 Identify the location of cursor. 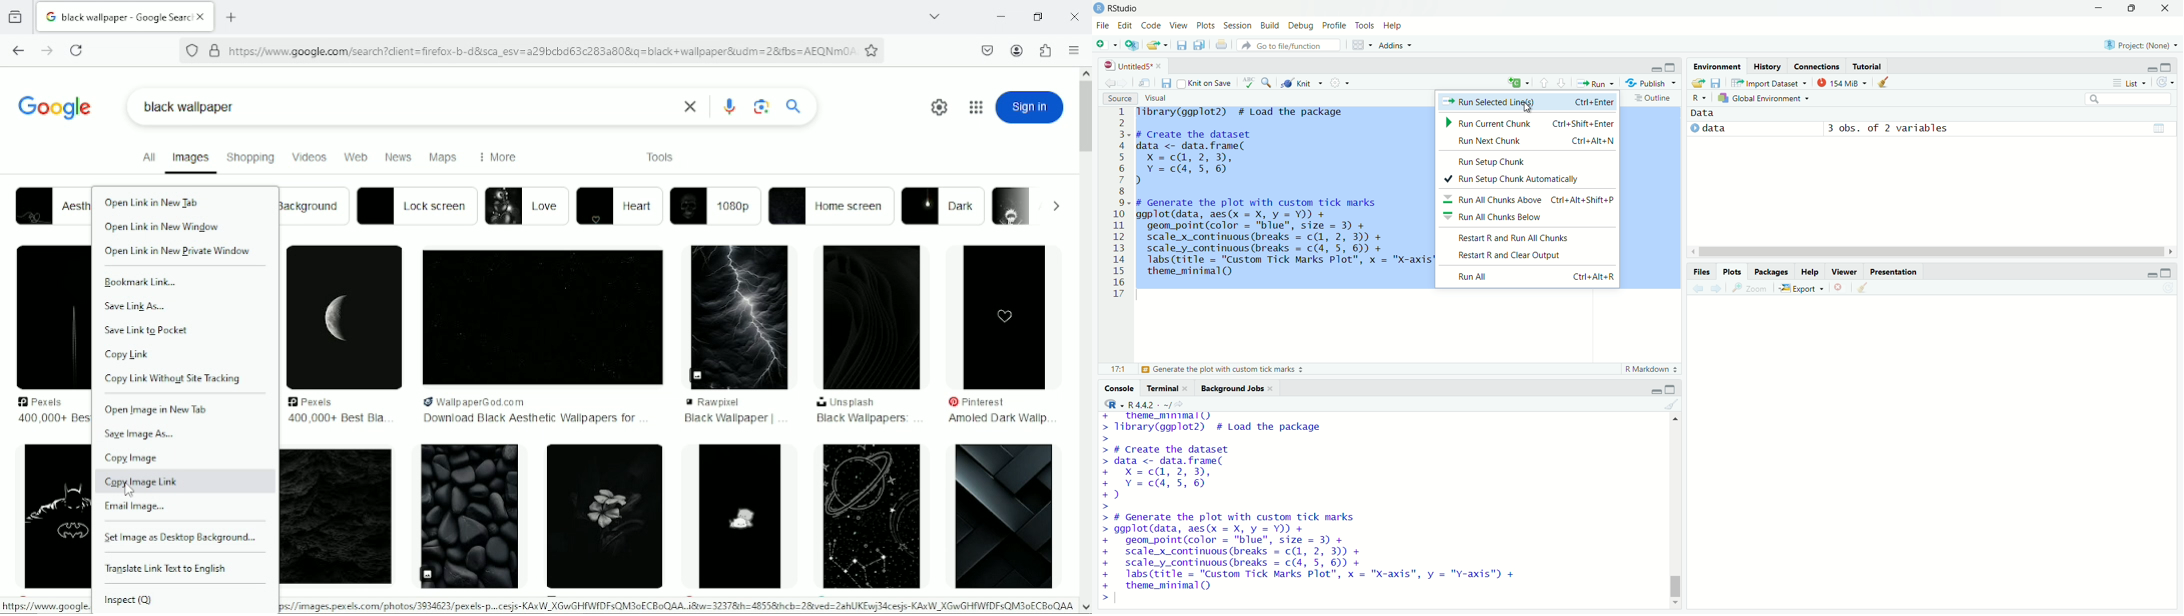
(130, 490).